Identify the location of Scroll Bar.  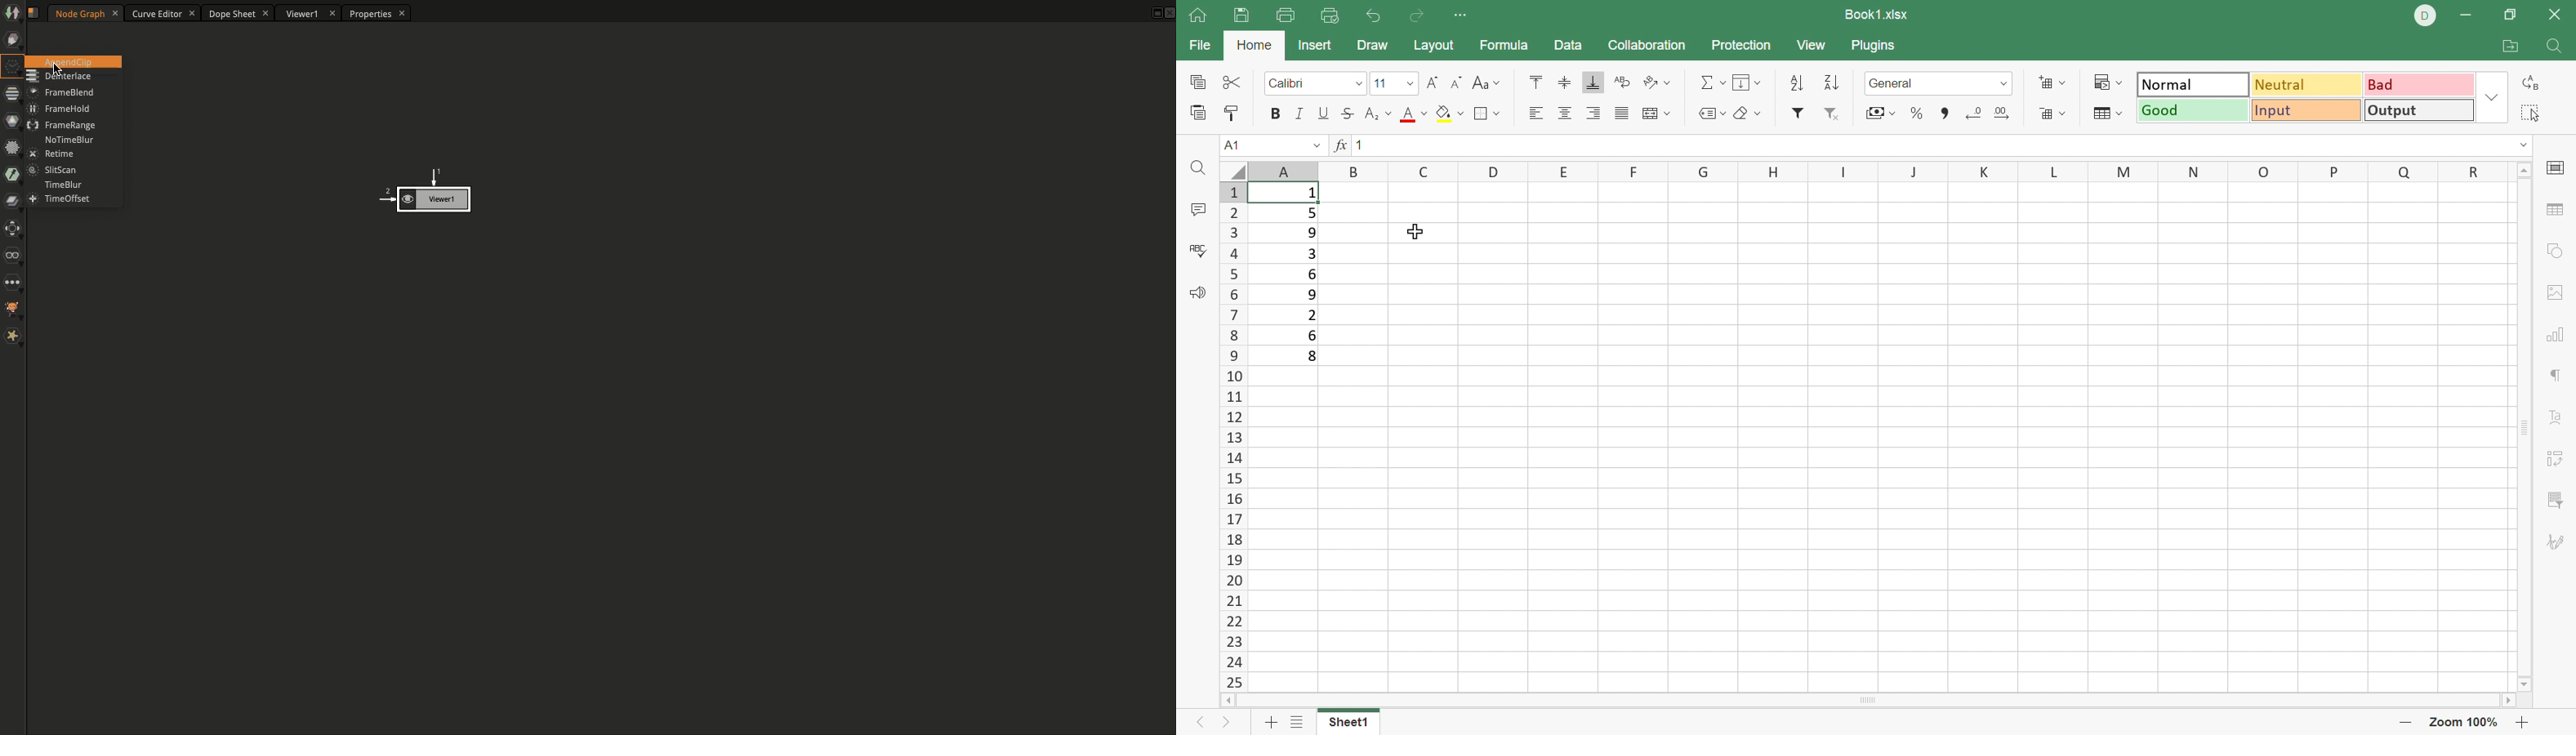
(1867, 701).